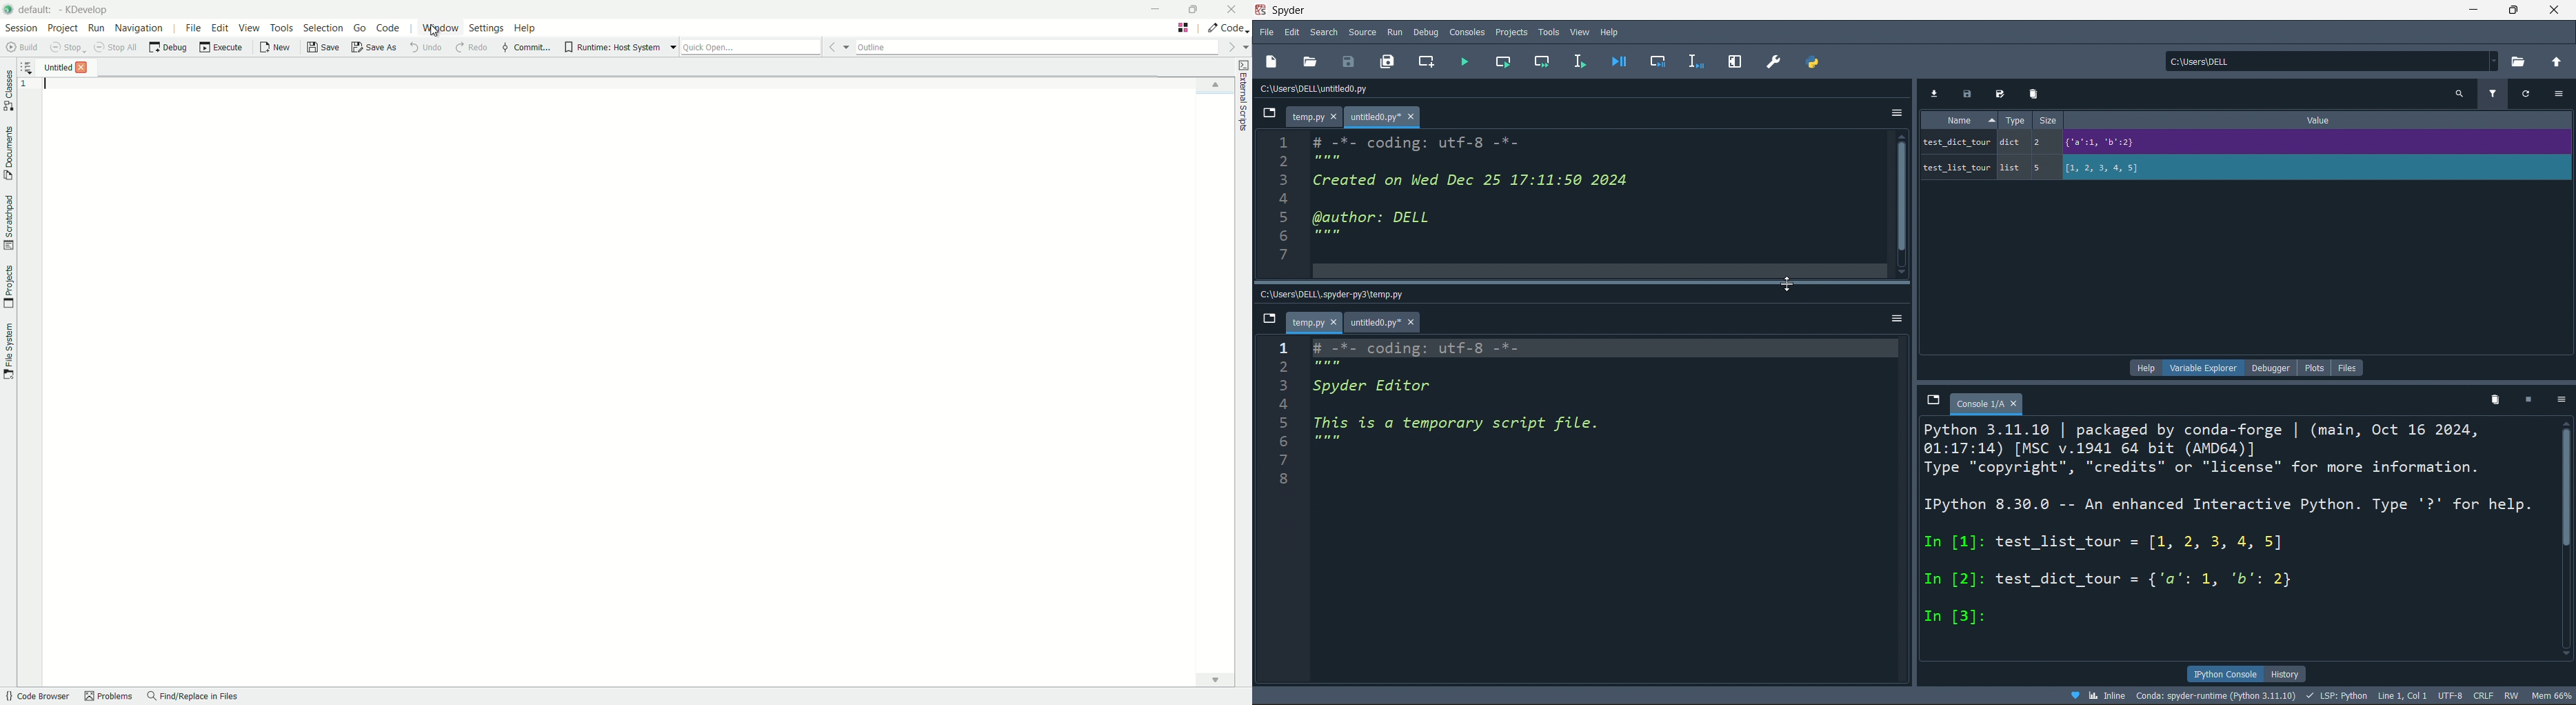 This screenshot has width=2576, height=728. Describe the element at coordinates (2530, 95) in the screenshot. I see `refresh` at that location.